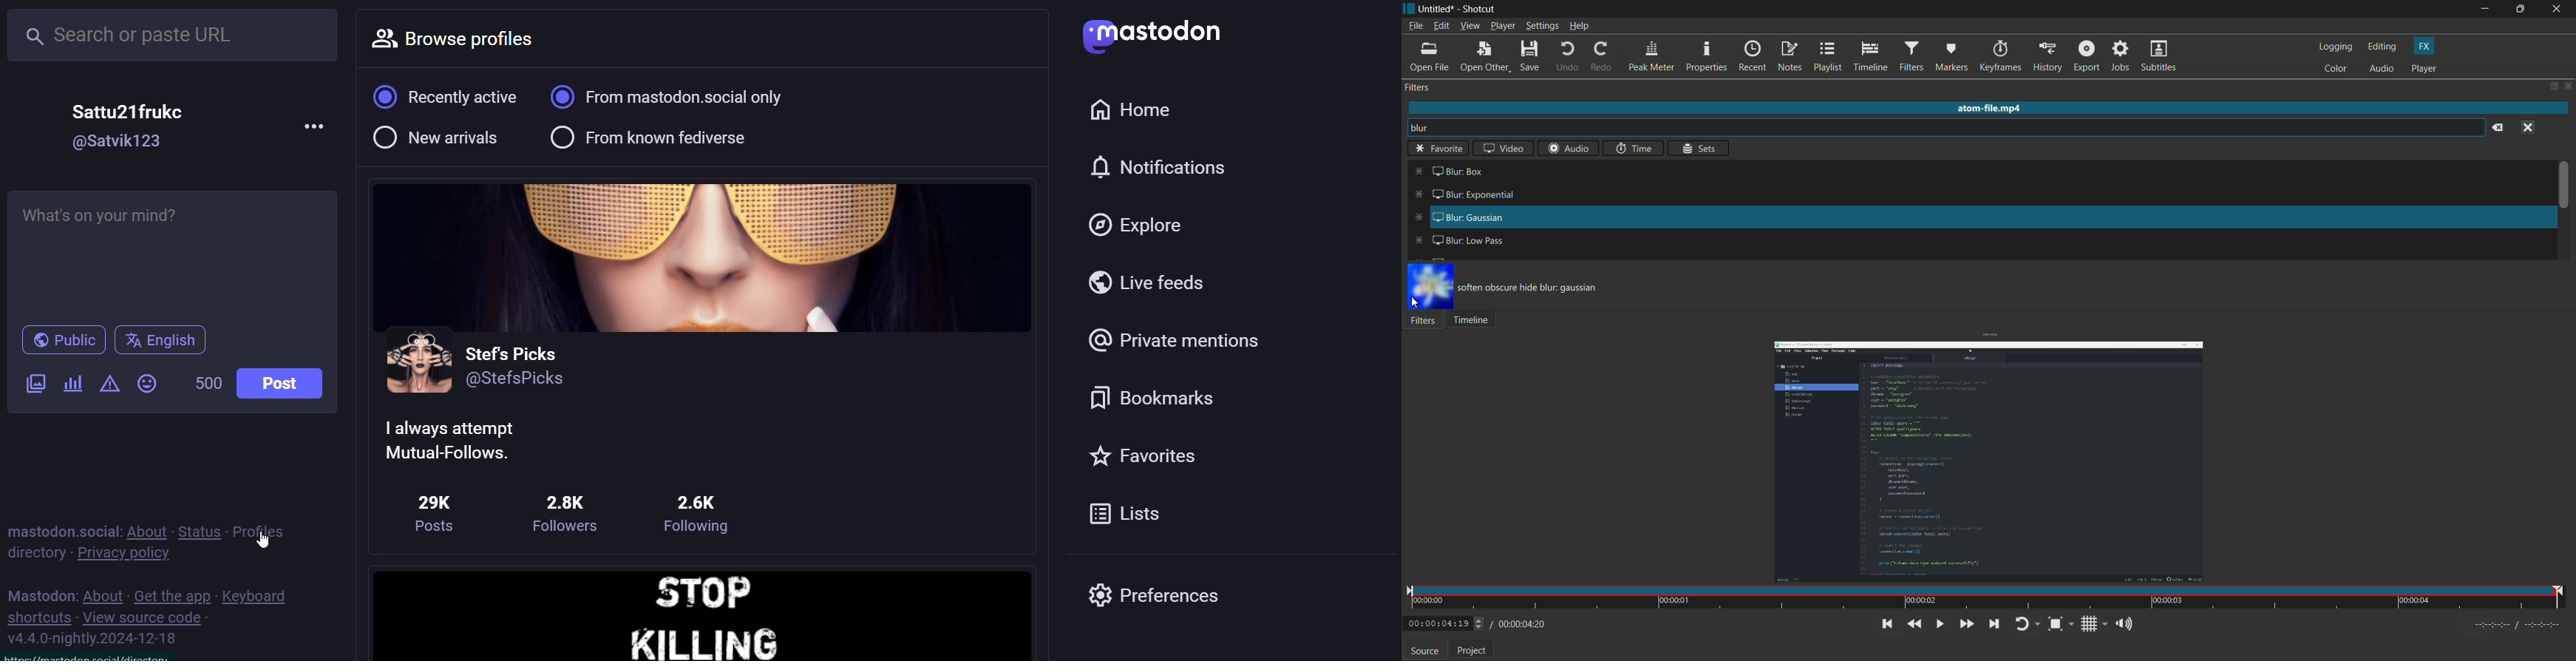 The width and height of the screenshot is (2576, 672). Describe the element at coordinates (208, 382) in the screenshot. I see `word limit` at that location.